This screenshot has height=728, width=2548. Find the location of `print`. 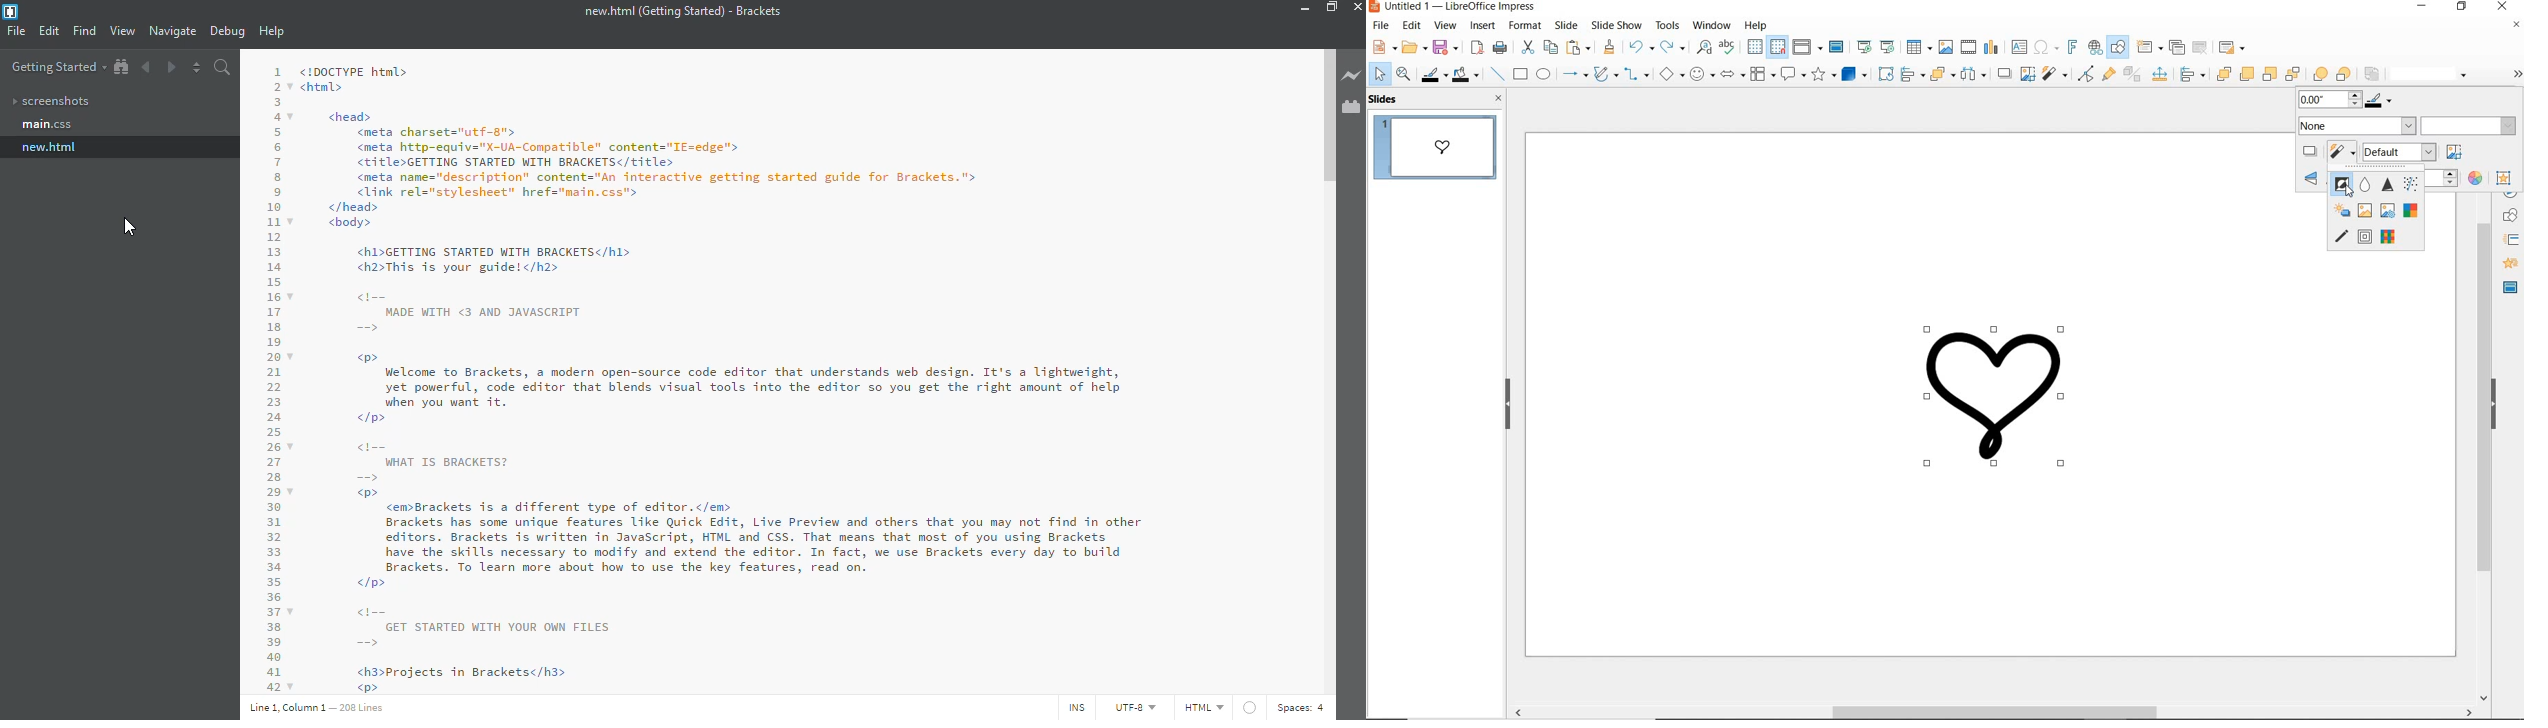

print is located at coordinates (1500, 48).